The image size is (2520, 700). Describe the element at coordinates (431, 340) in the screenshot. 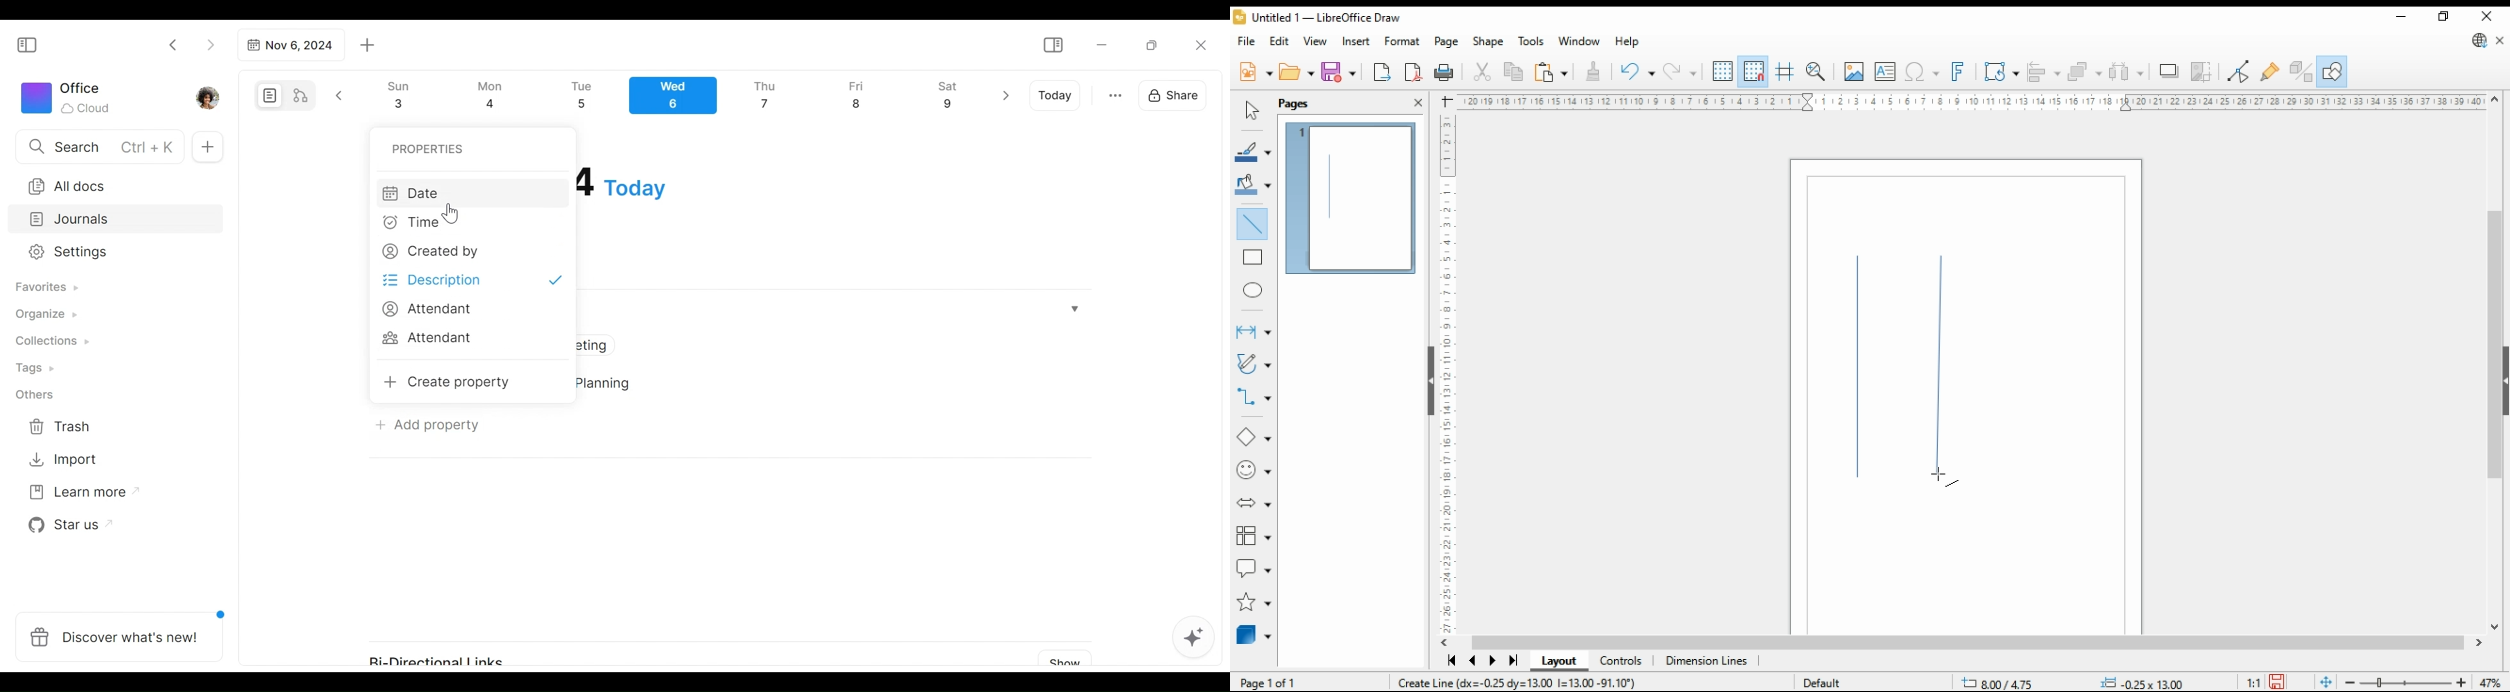

I see `Attendant` at that location.